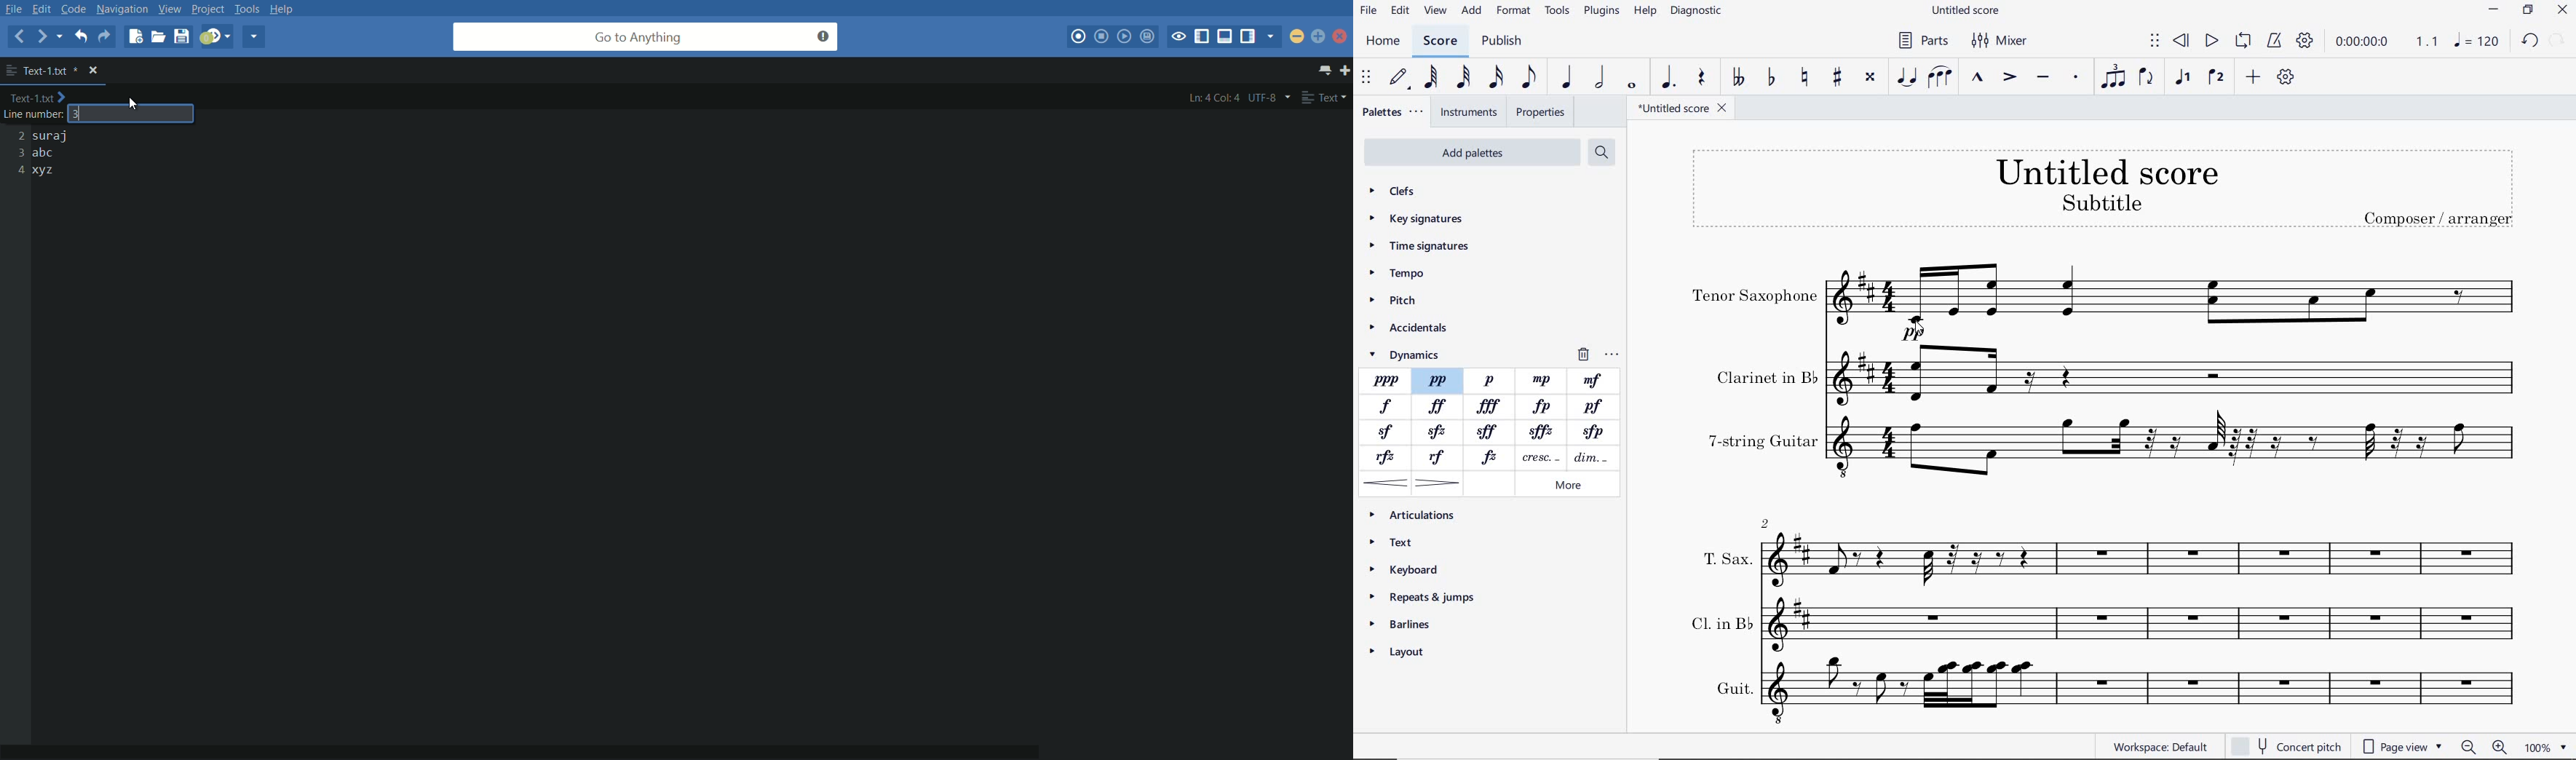  What do you see at coordinates (2385, 43) in the screenshot?
I see `PLAY TIME` at bounding box center [2385, 43].